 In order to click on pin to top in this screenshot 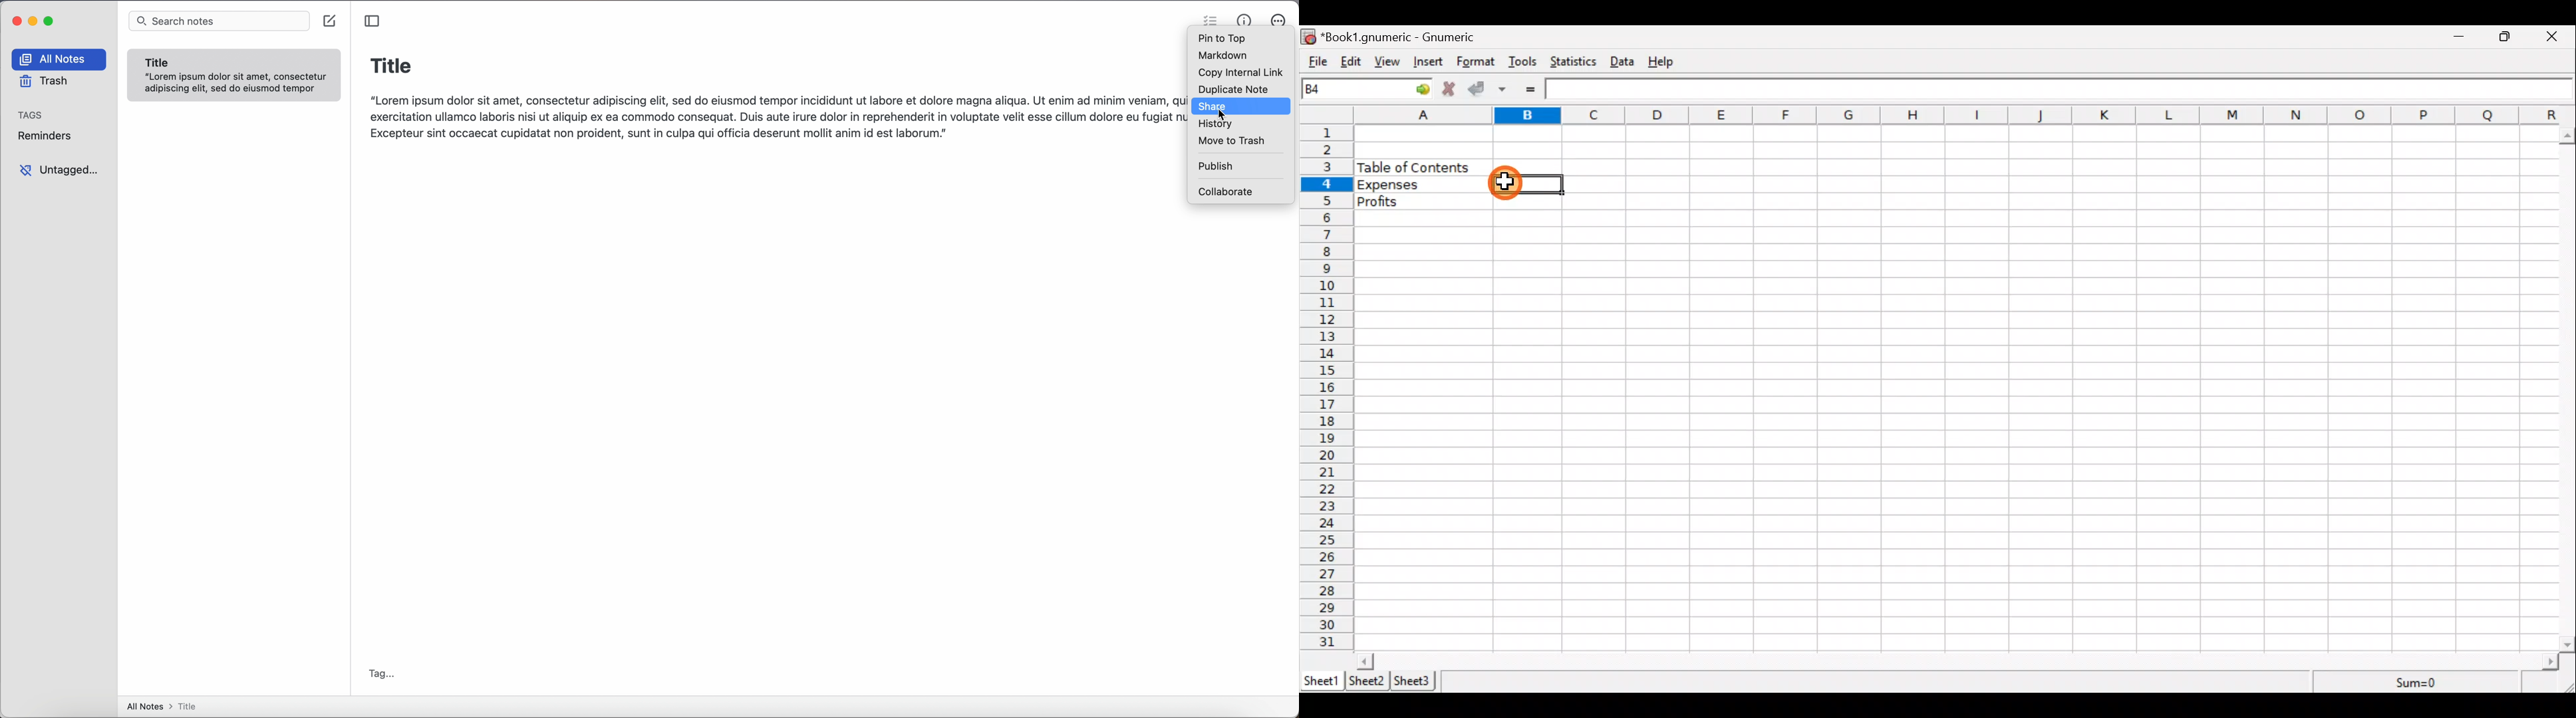, I will do `click(1224, 38)`.